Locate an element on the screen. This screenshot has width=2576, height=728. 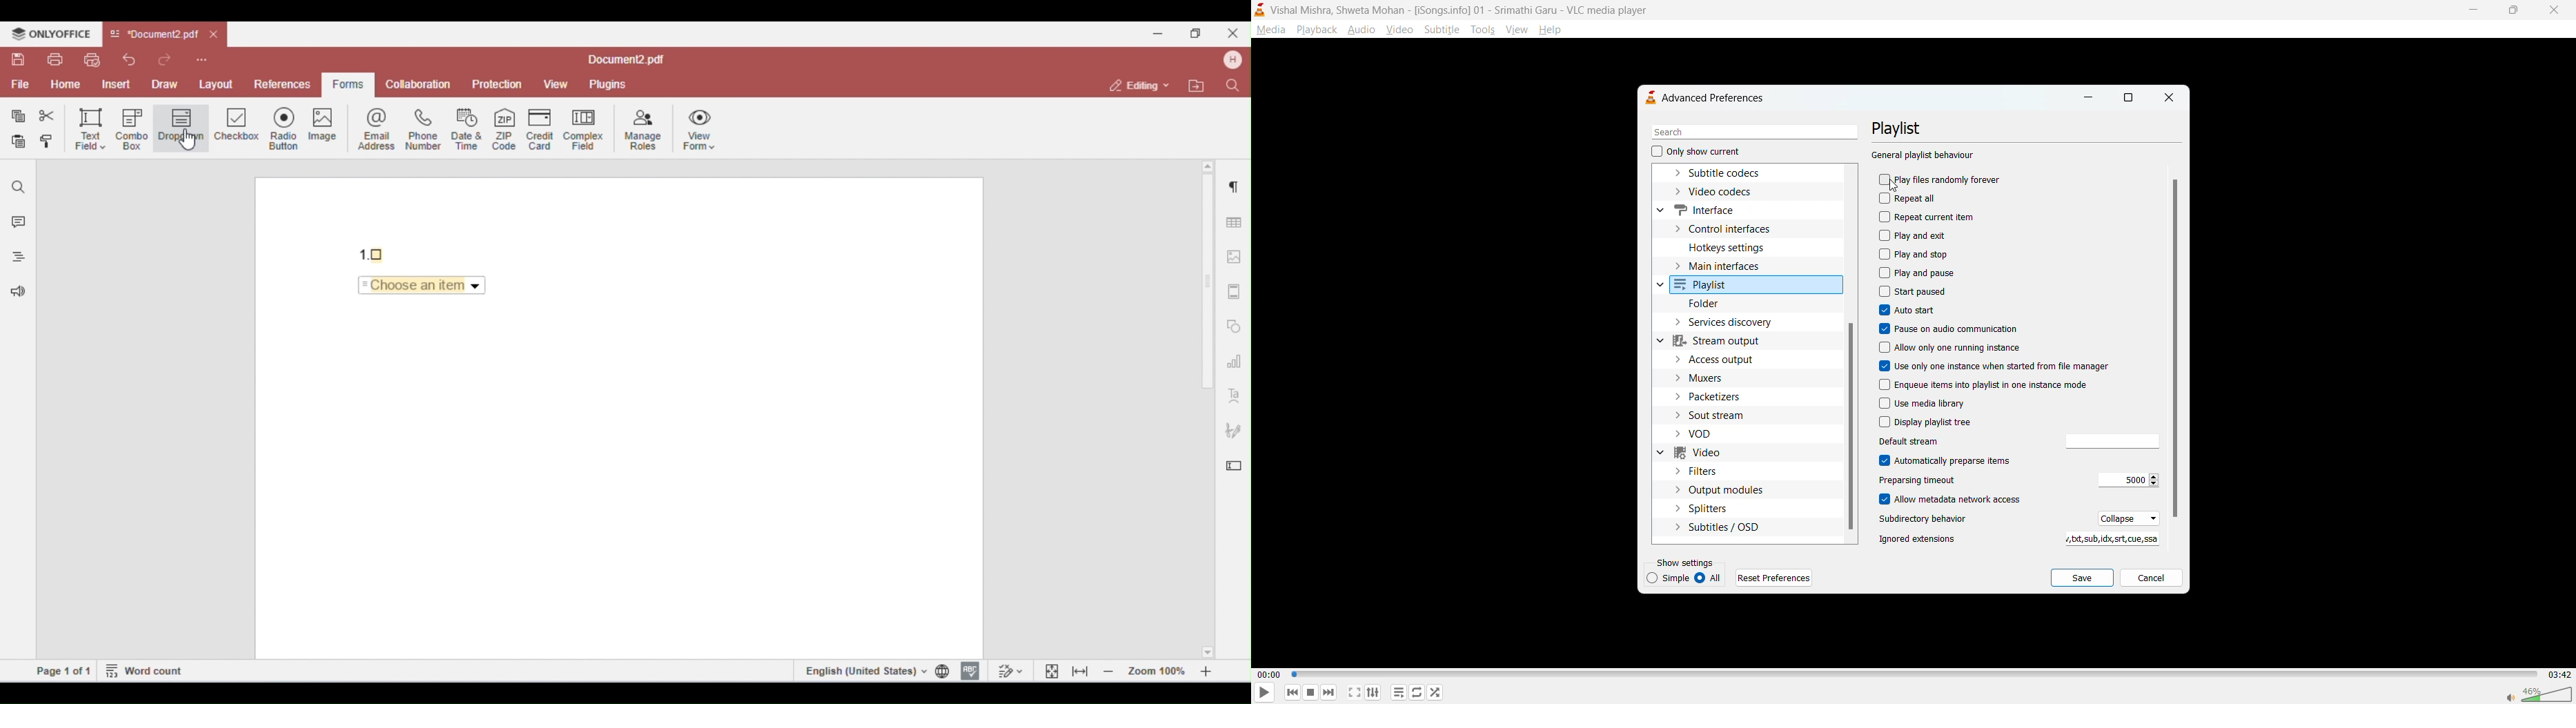
video is located at coordinates (1401, 29).